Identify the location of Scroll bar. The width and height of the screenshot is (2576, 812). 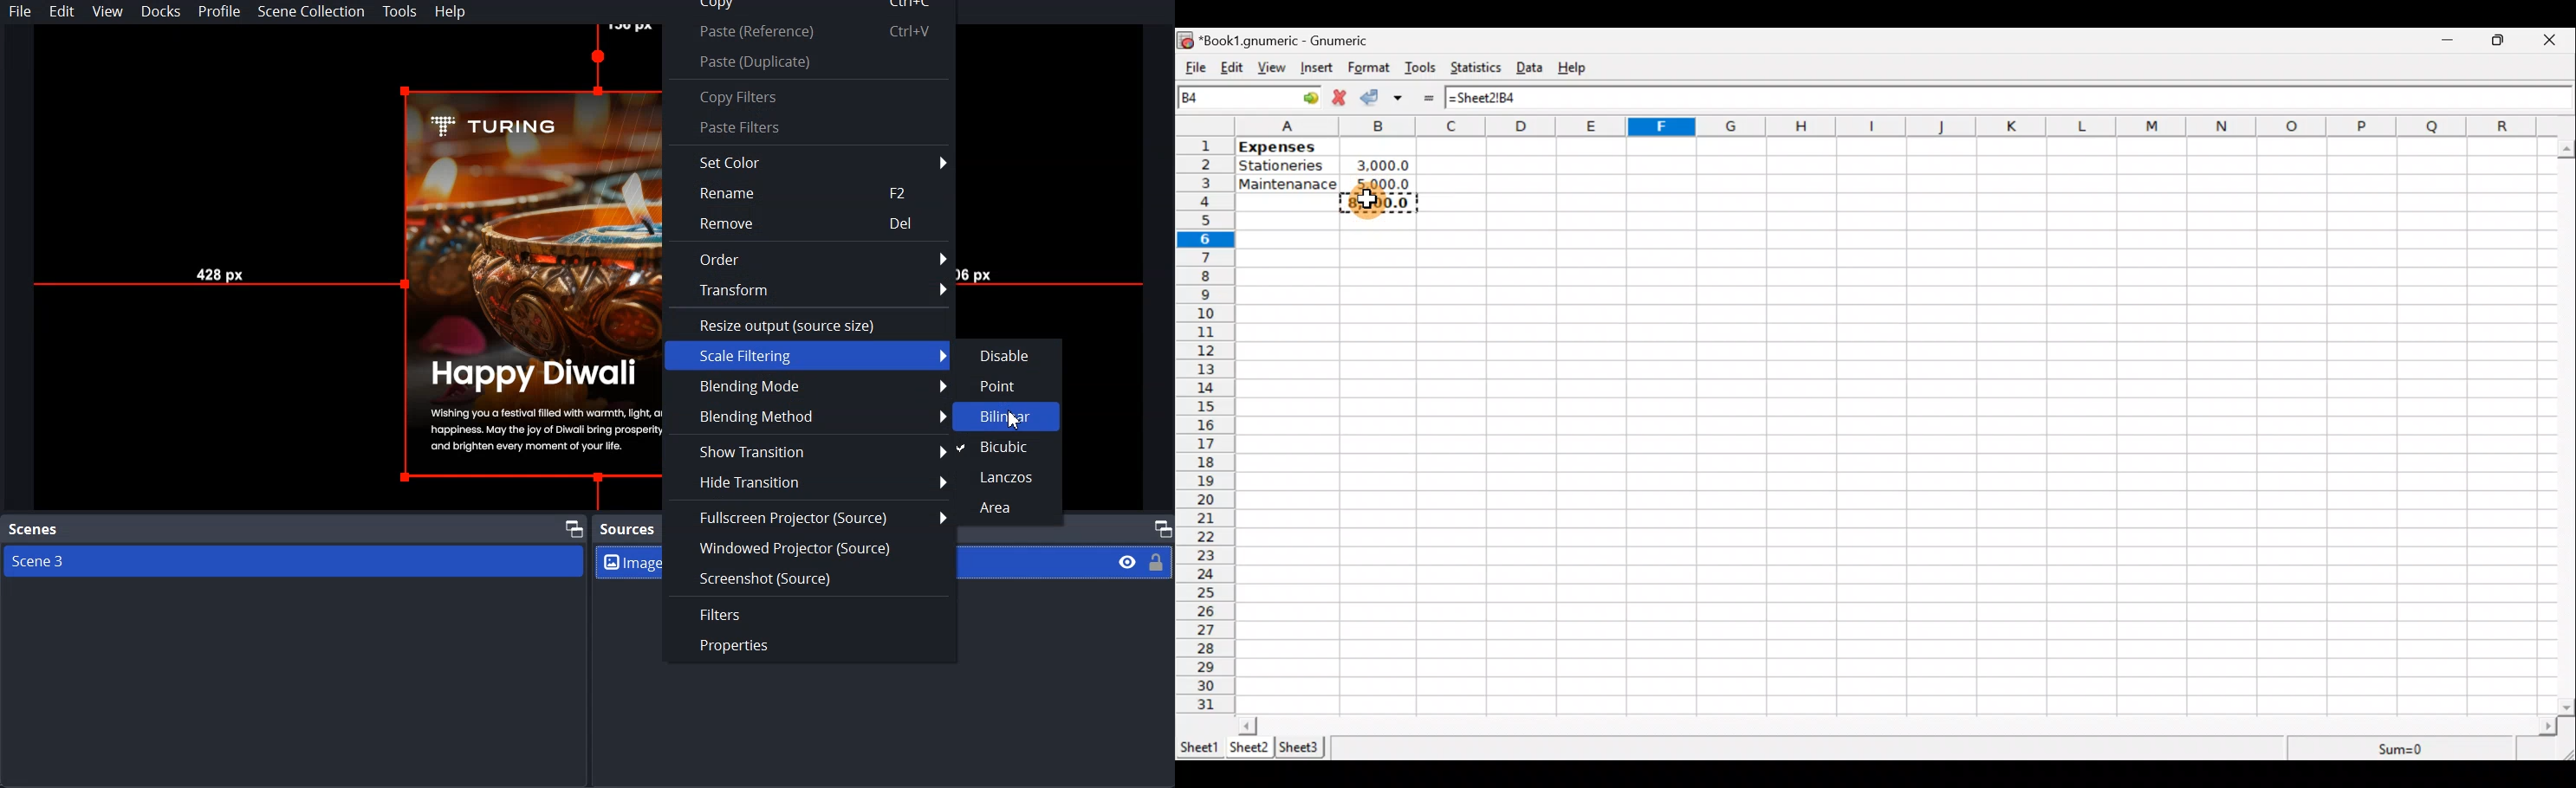
(1898, 725).